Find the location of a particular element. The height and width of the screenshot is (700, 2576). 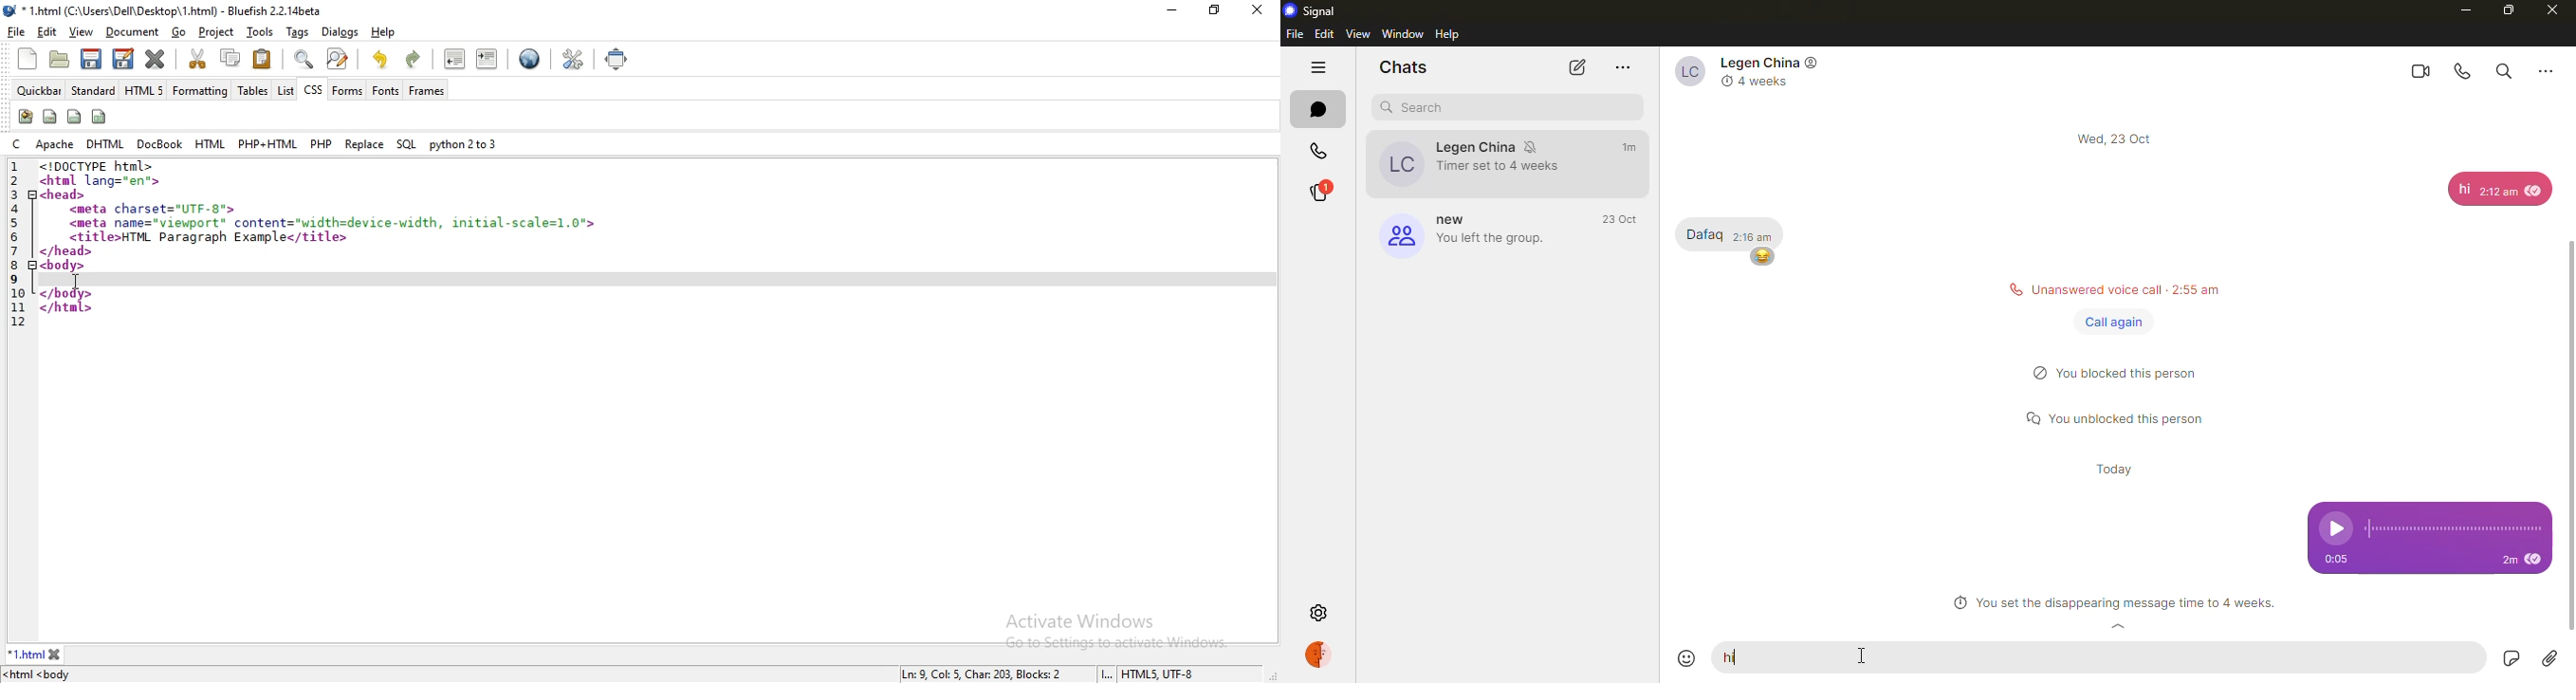

<meta name="viewport" content="width=device-width, i1nitial-scale=1.0"> is located at coordinates (334, 224).